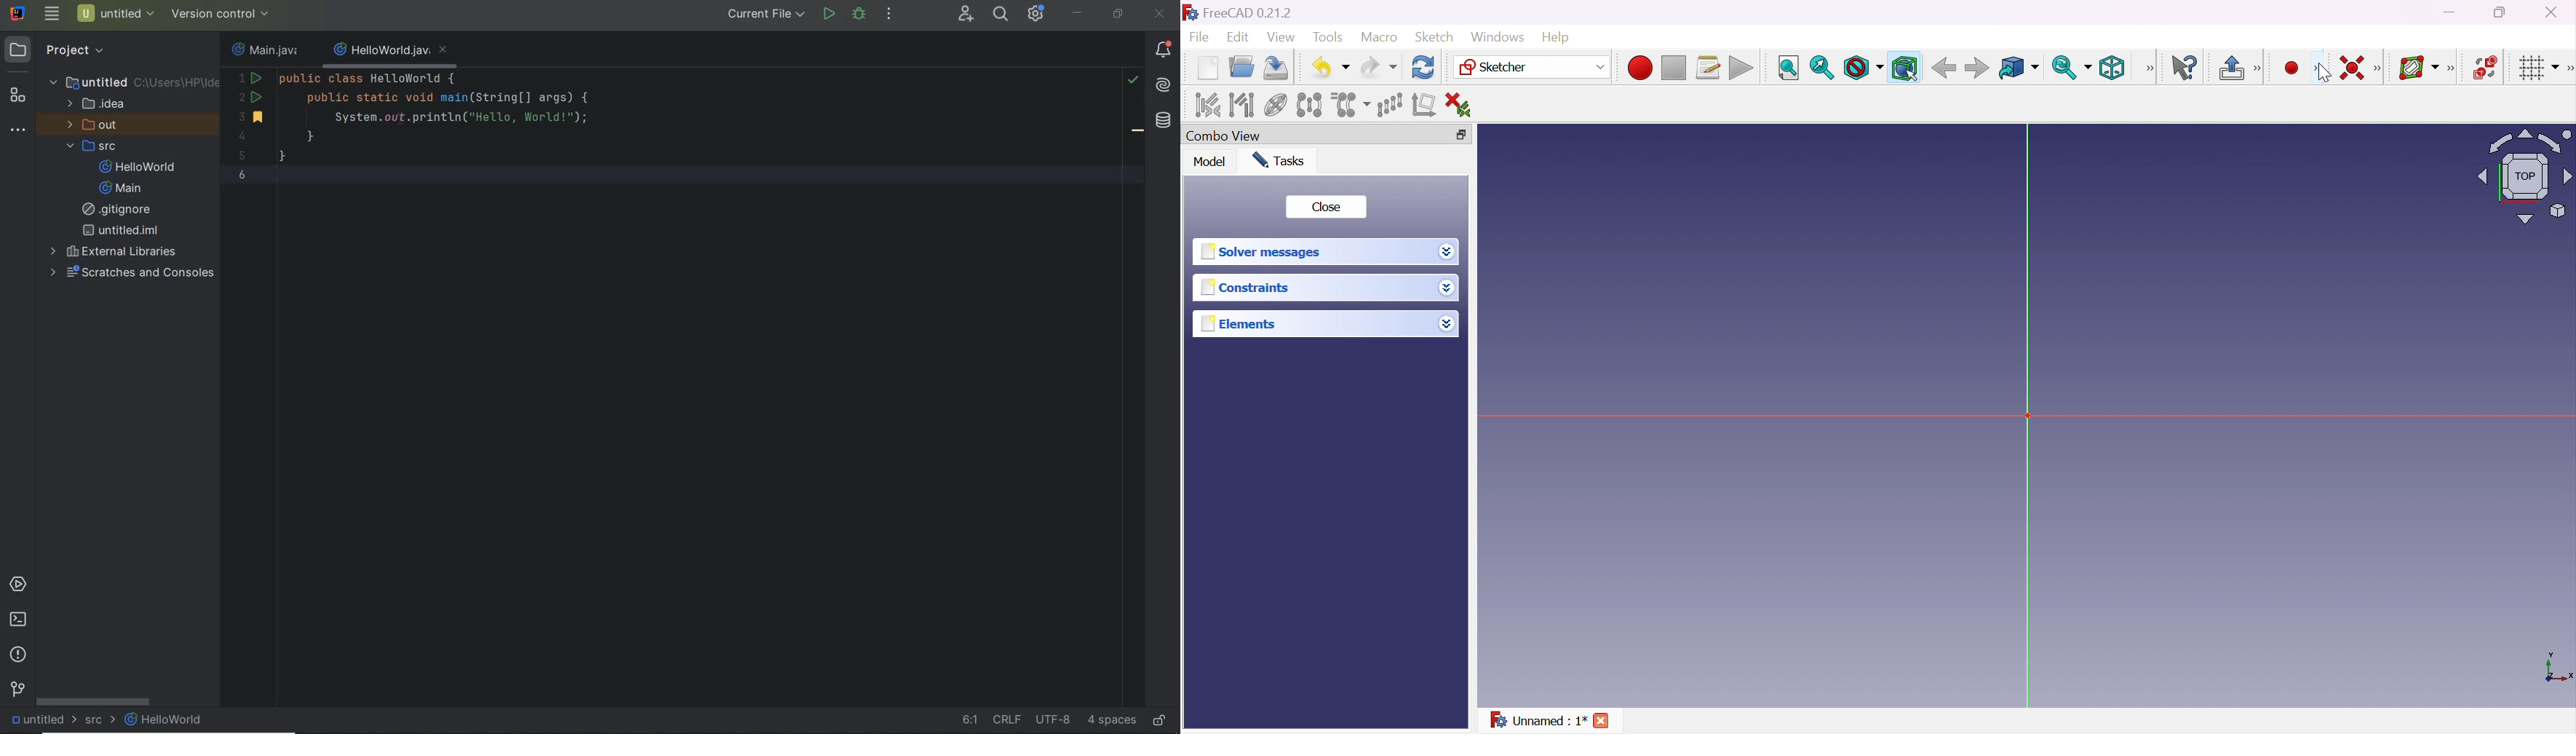 The image size is (2576, 756). What do you see at coordinates (1378, 37) in the screenshot?
I see `Macro` at bounding box center [1378, 37].